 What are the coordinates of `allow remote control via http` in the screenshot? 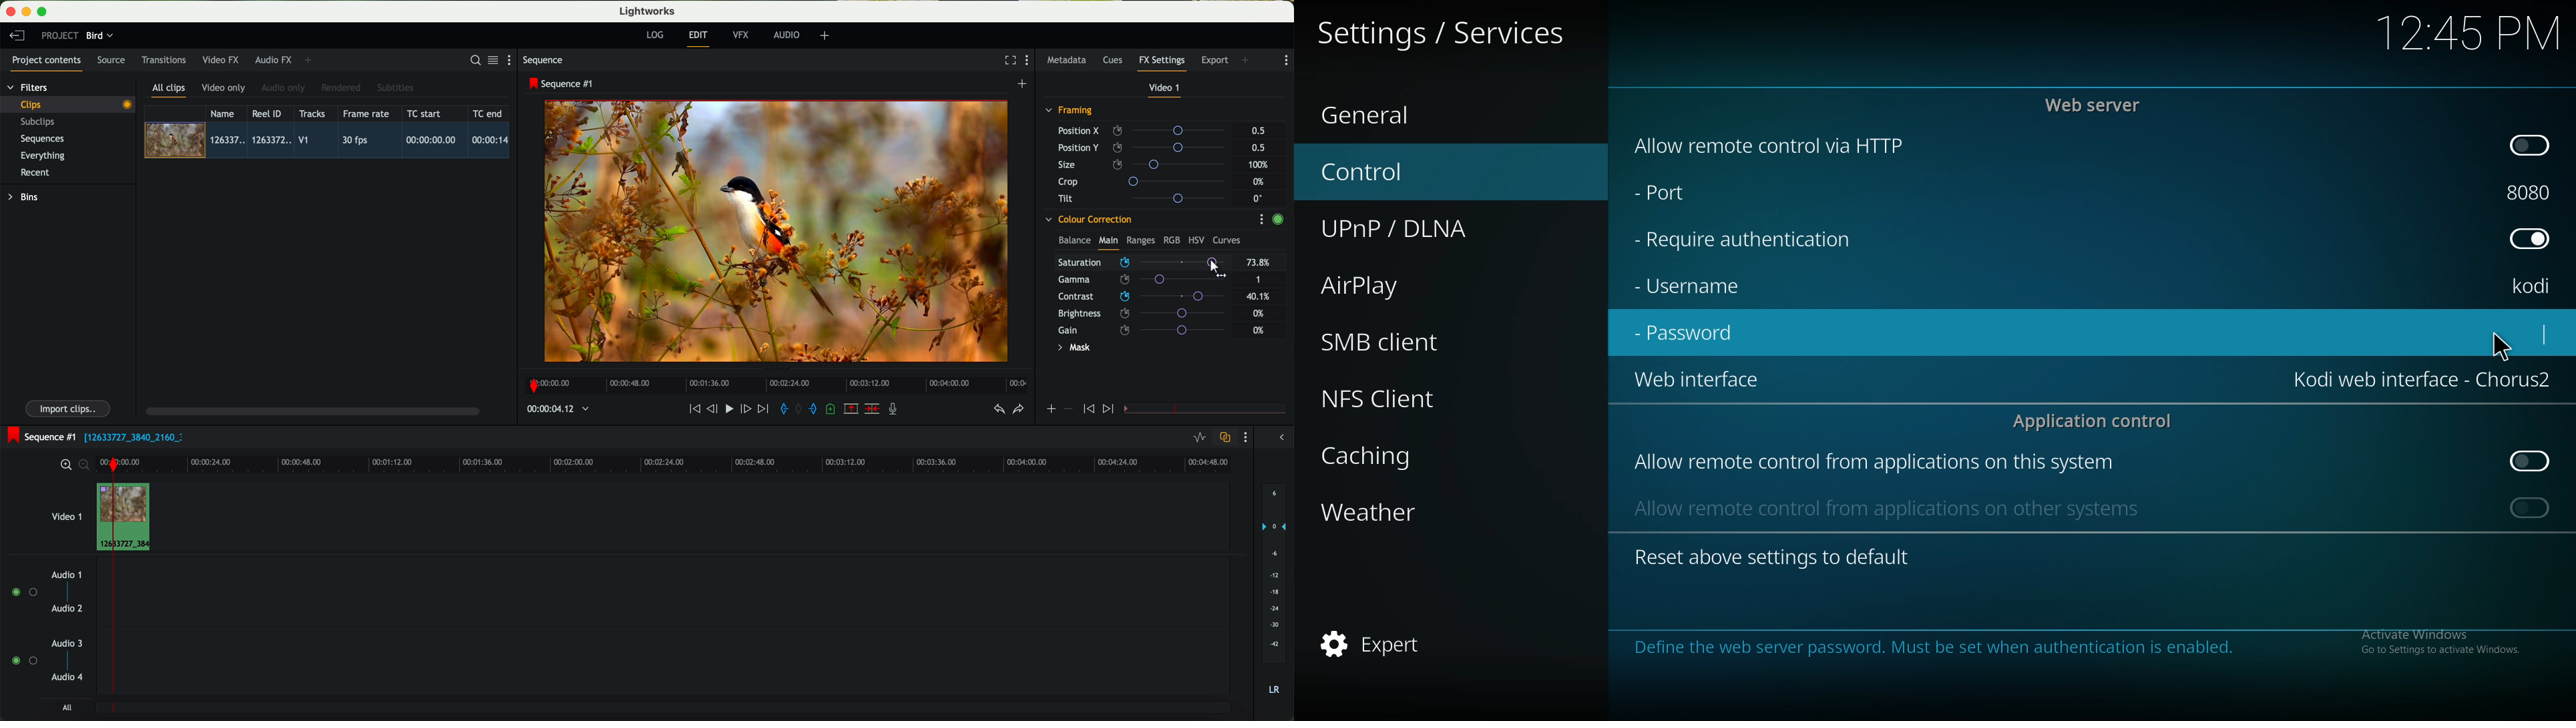 It's located at (1771, 146).